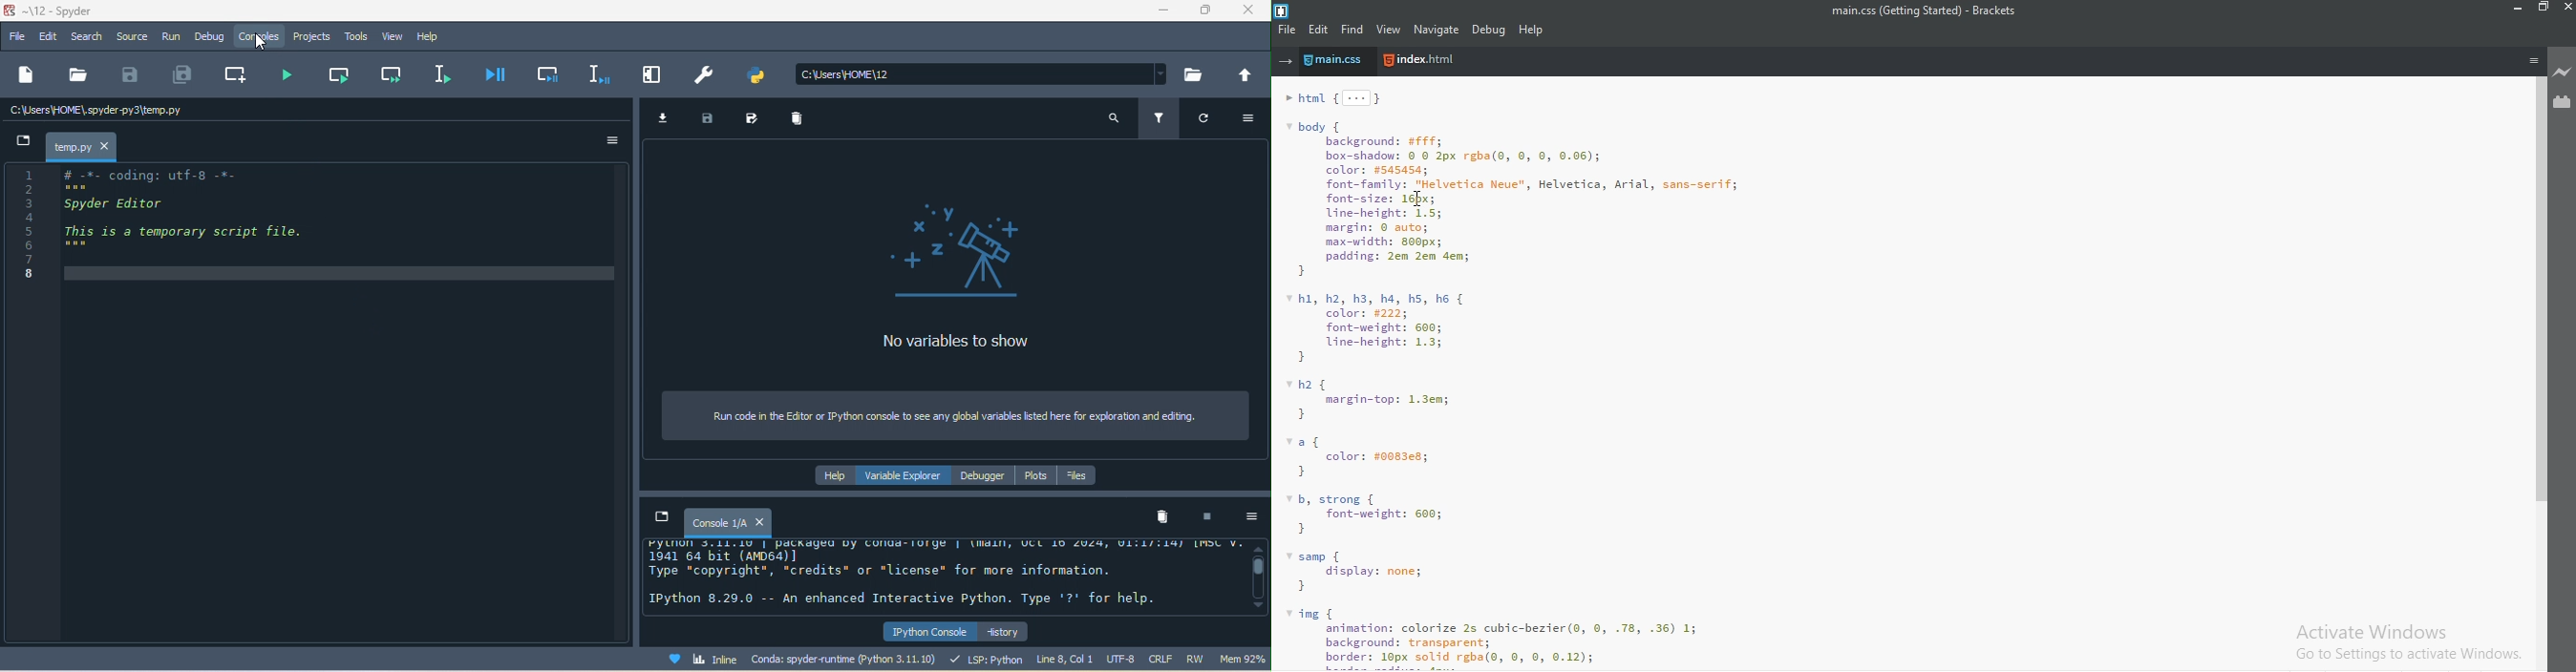 The image size is (2576, 672). I want to click on option, so click(1254, 119).